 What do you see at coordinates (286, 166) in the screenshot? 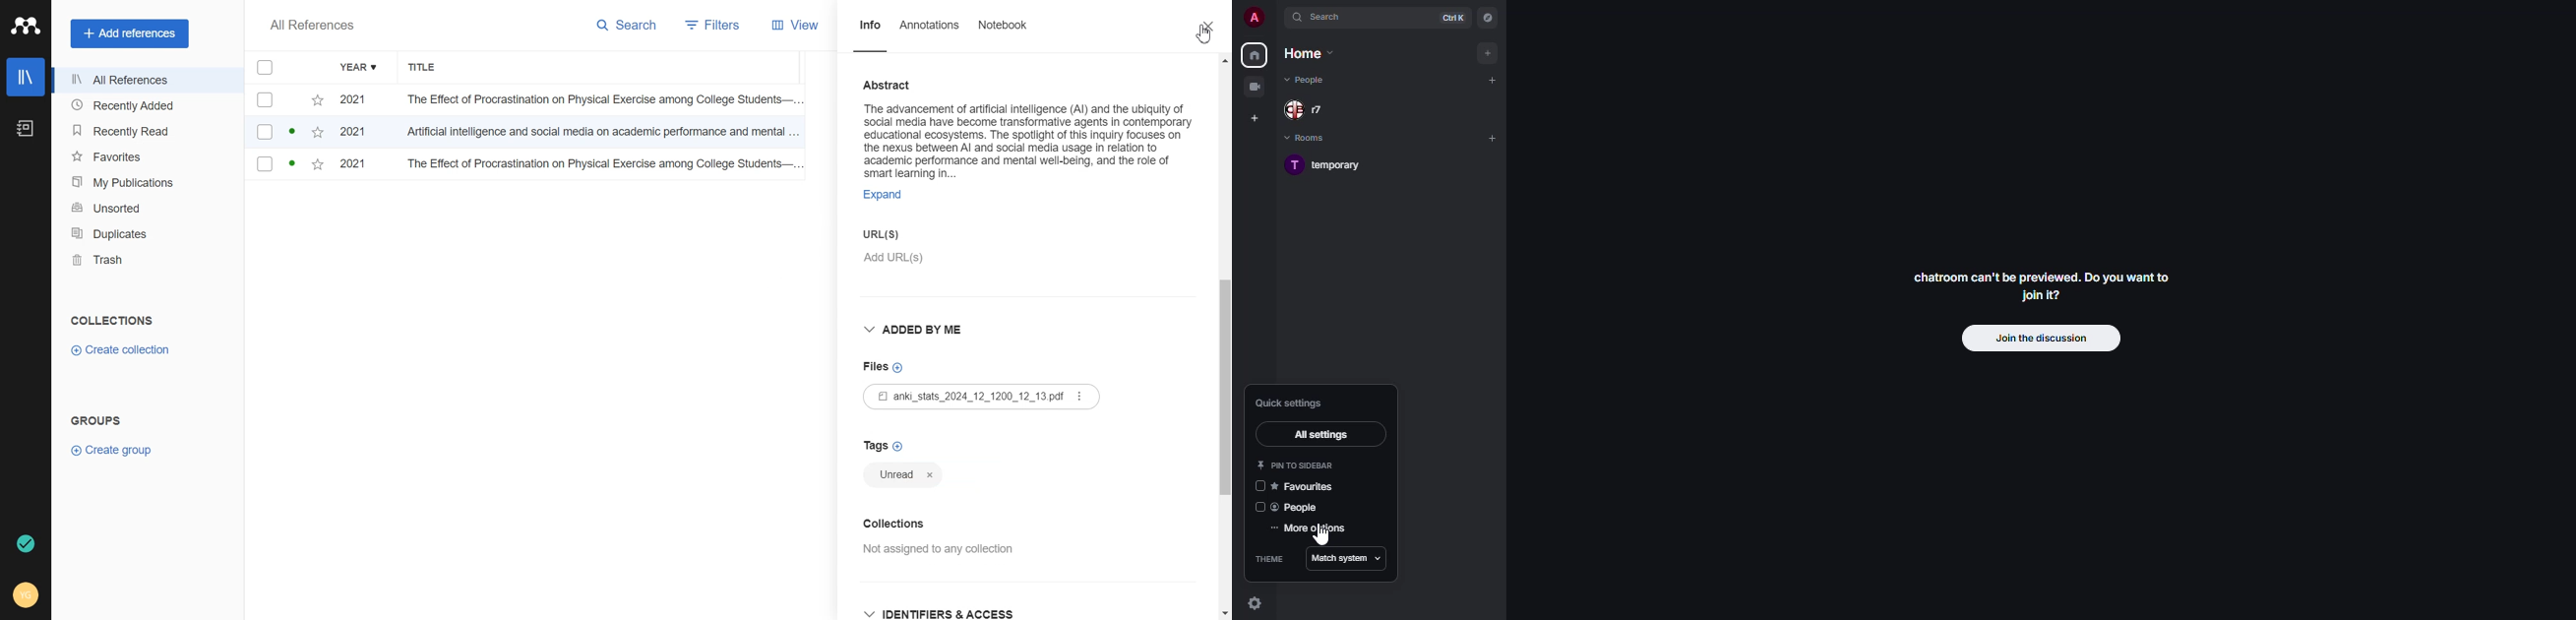
I see `checkbox` at bounding box center [286, 166].